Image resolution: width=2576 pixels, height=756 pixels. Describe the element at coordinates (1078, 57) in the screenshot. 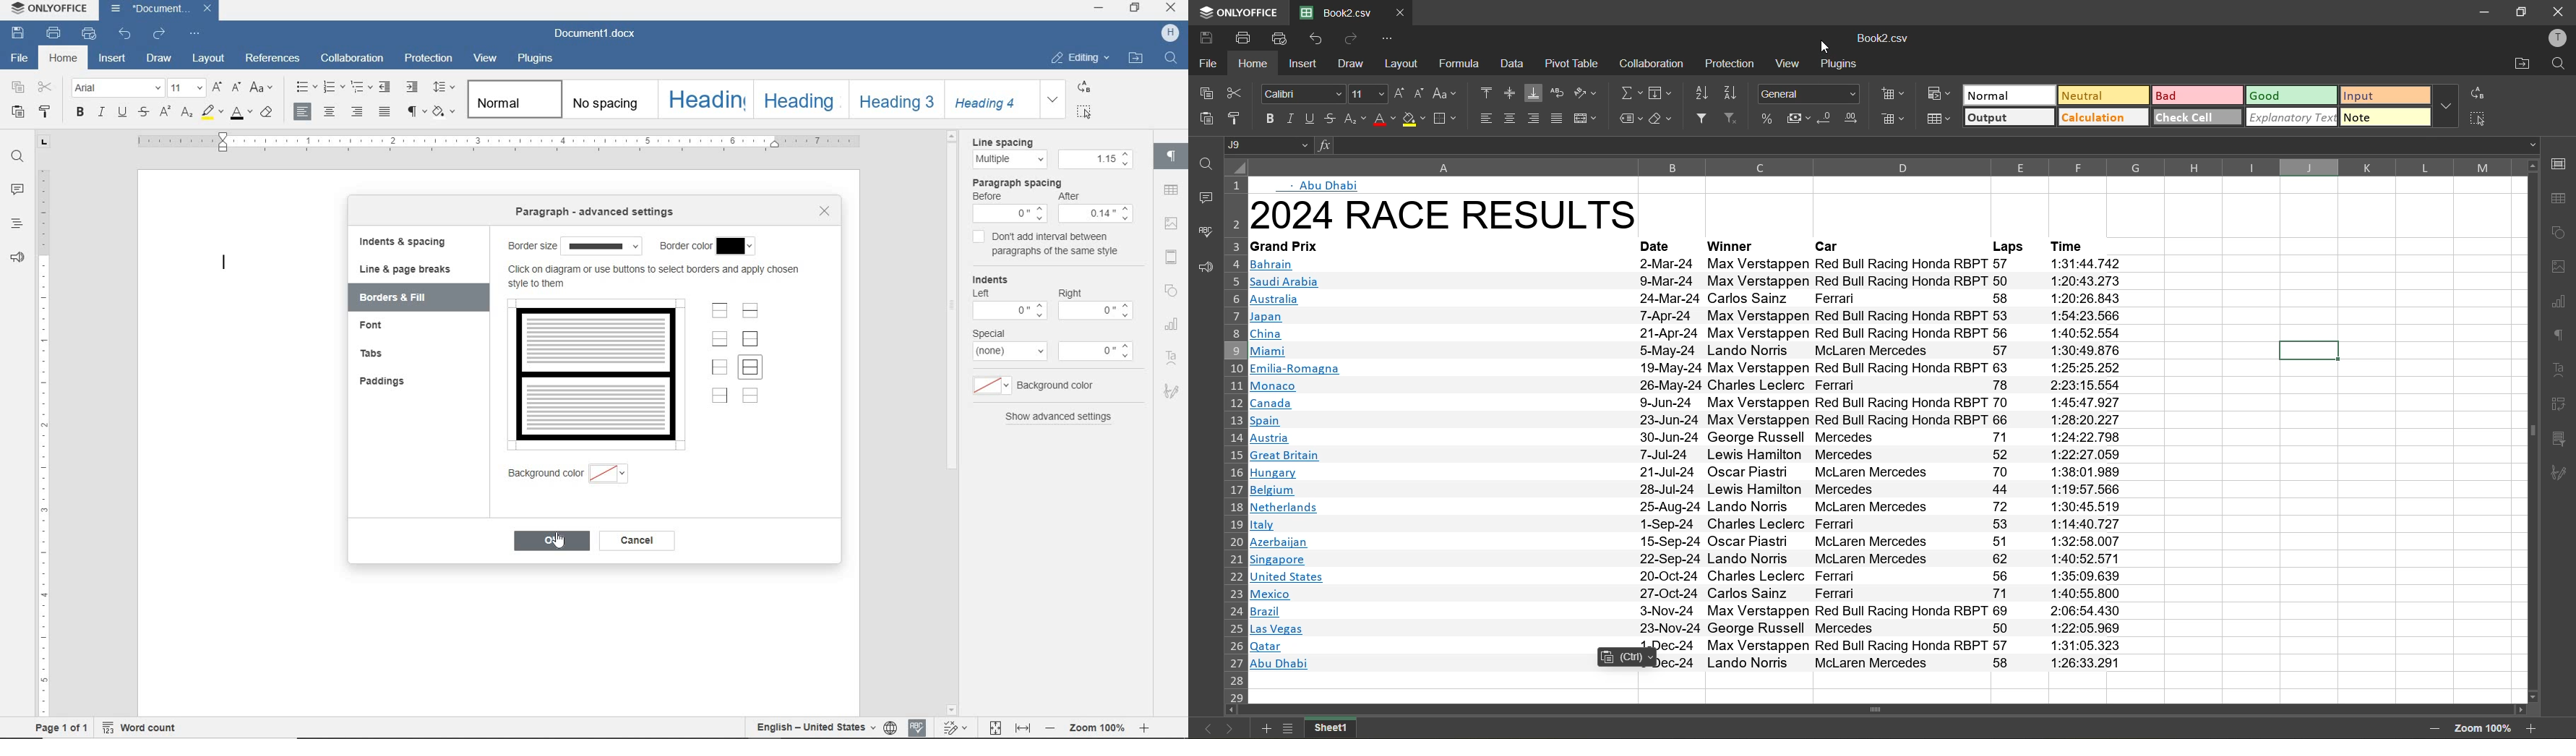

I see `EDITING` at that location.